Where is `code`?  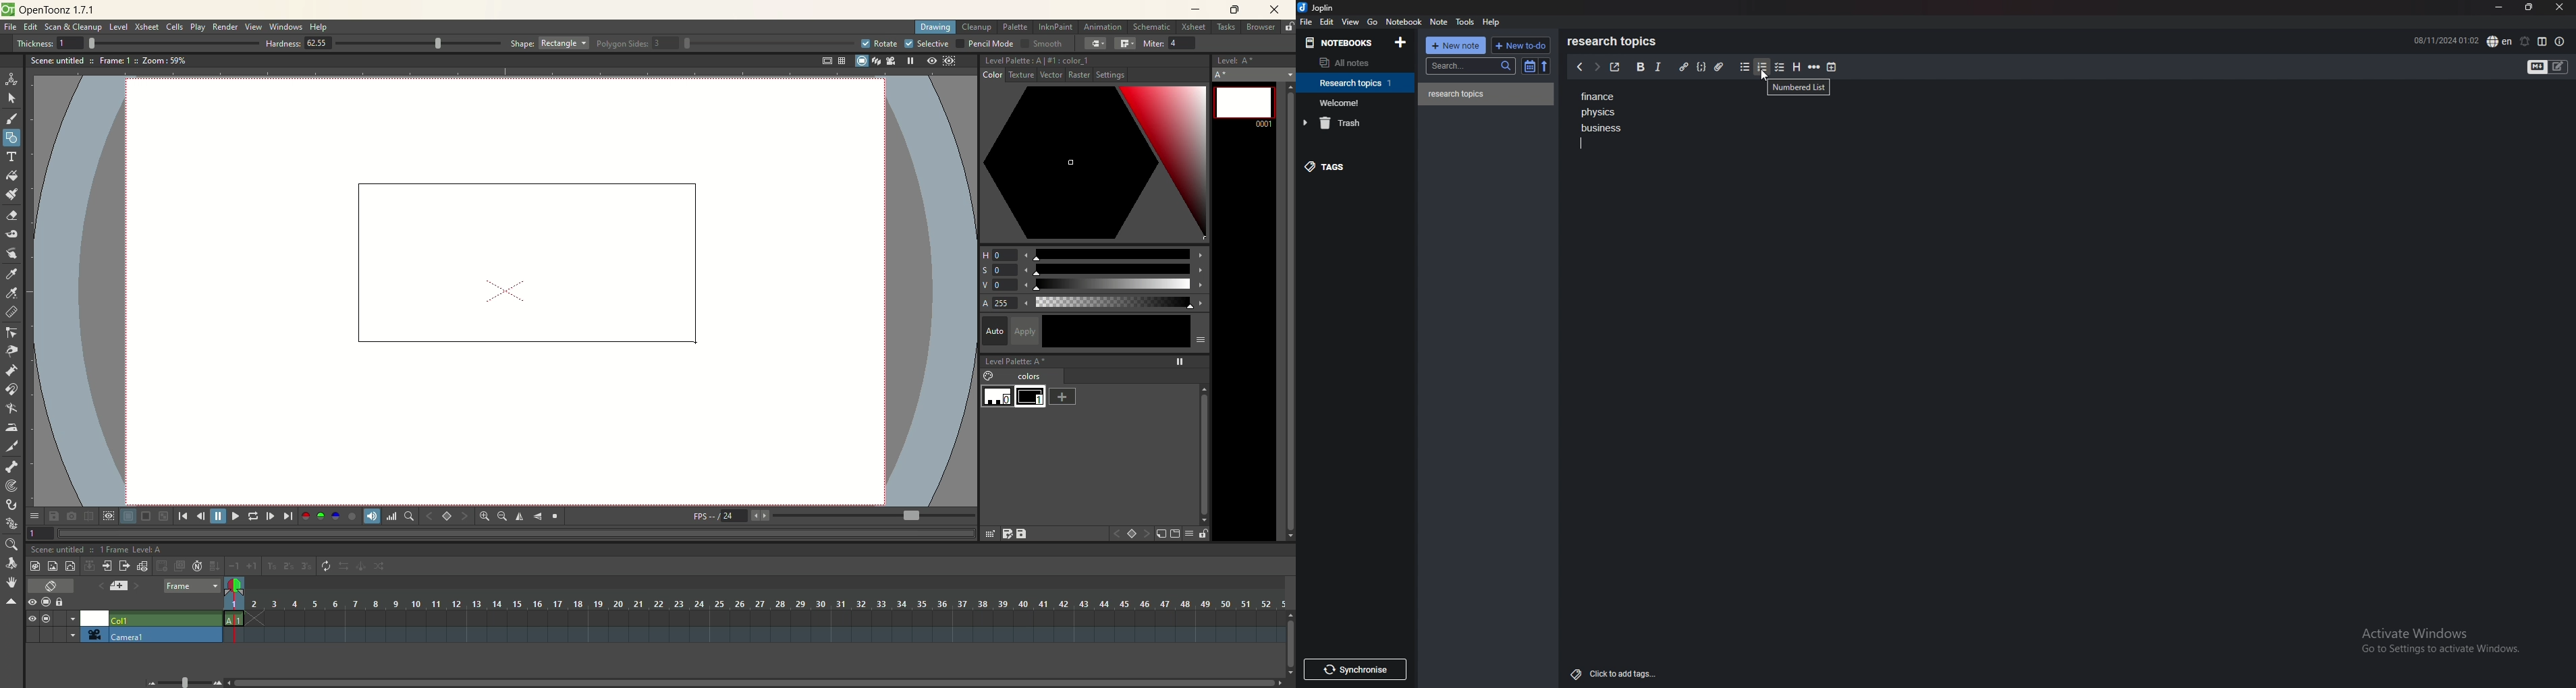
code is located at coordinates (1702, 66).